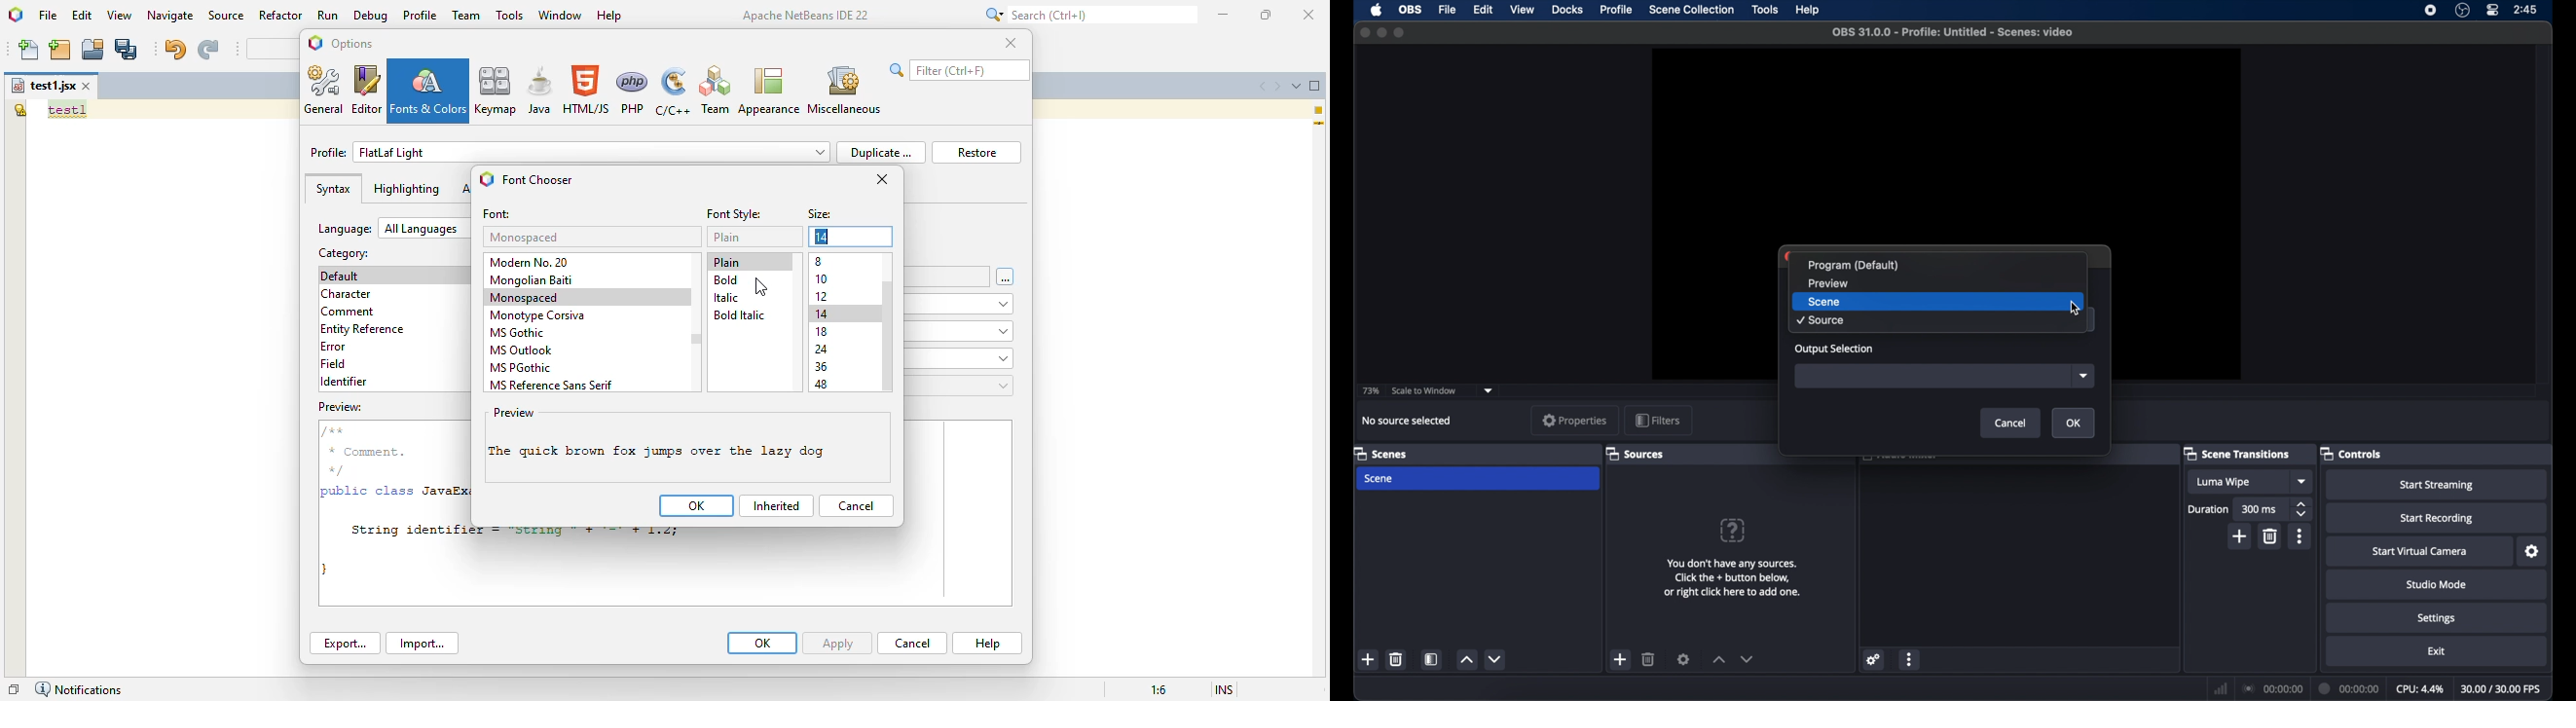 Image resolution: width=2576 pixels, height=728 pixels. Describe the element at coordinates (1397, 659) in the screenshot. I see `delete` at that location.